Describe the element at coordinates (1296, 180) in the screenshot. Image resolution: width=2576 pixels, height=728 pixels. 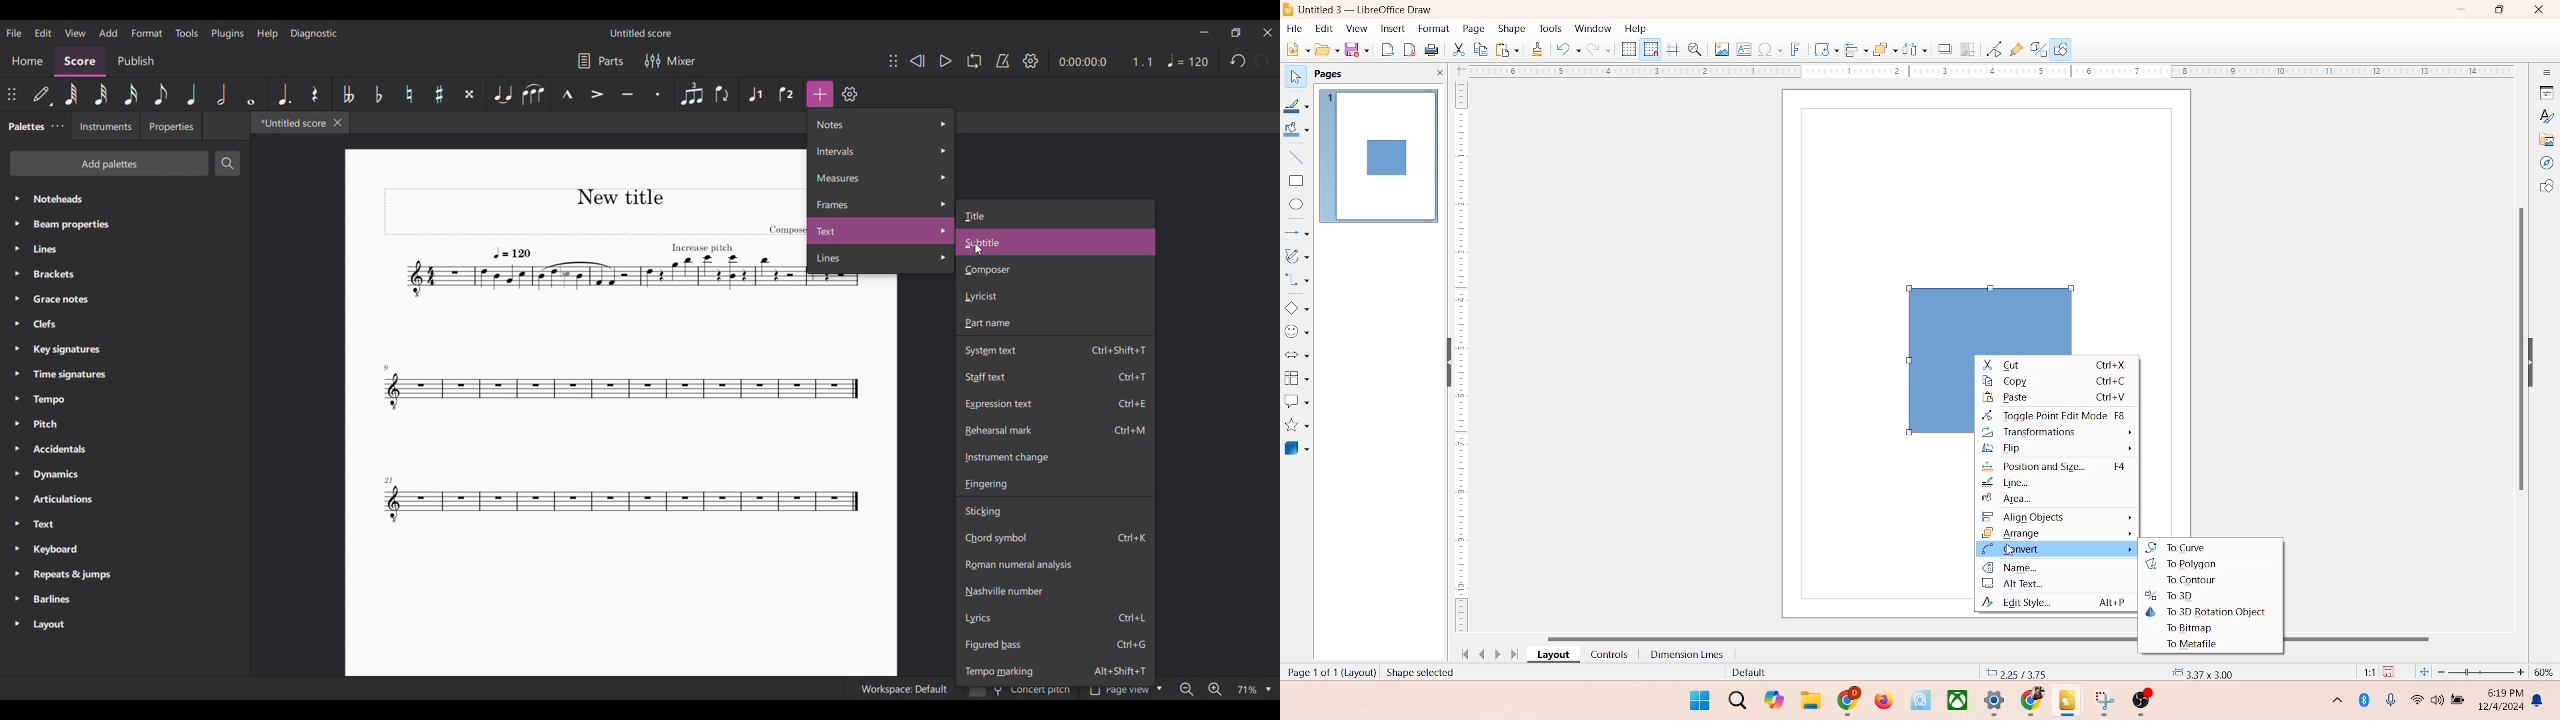
I see `rectangle` at that location.